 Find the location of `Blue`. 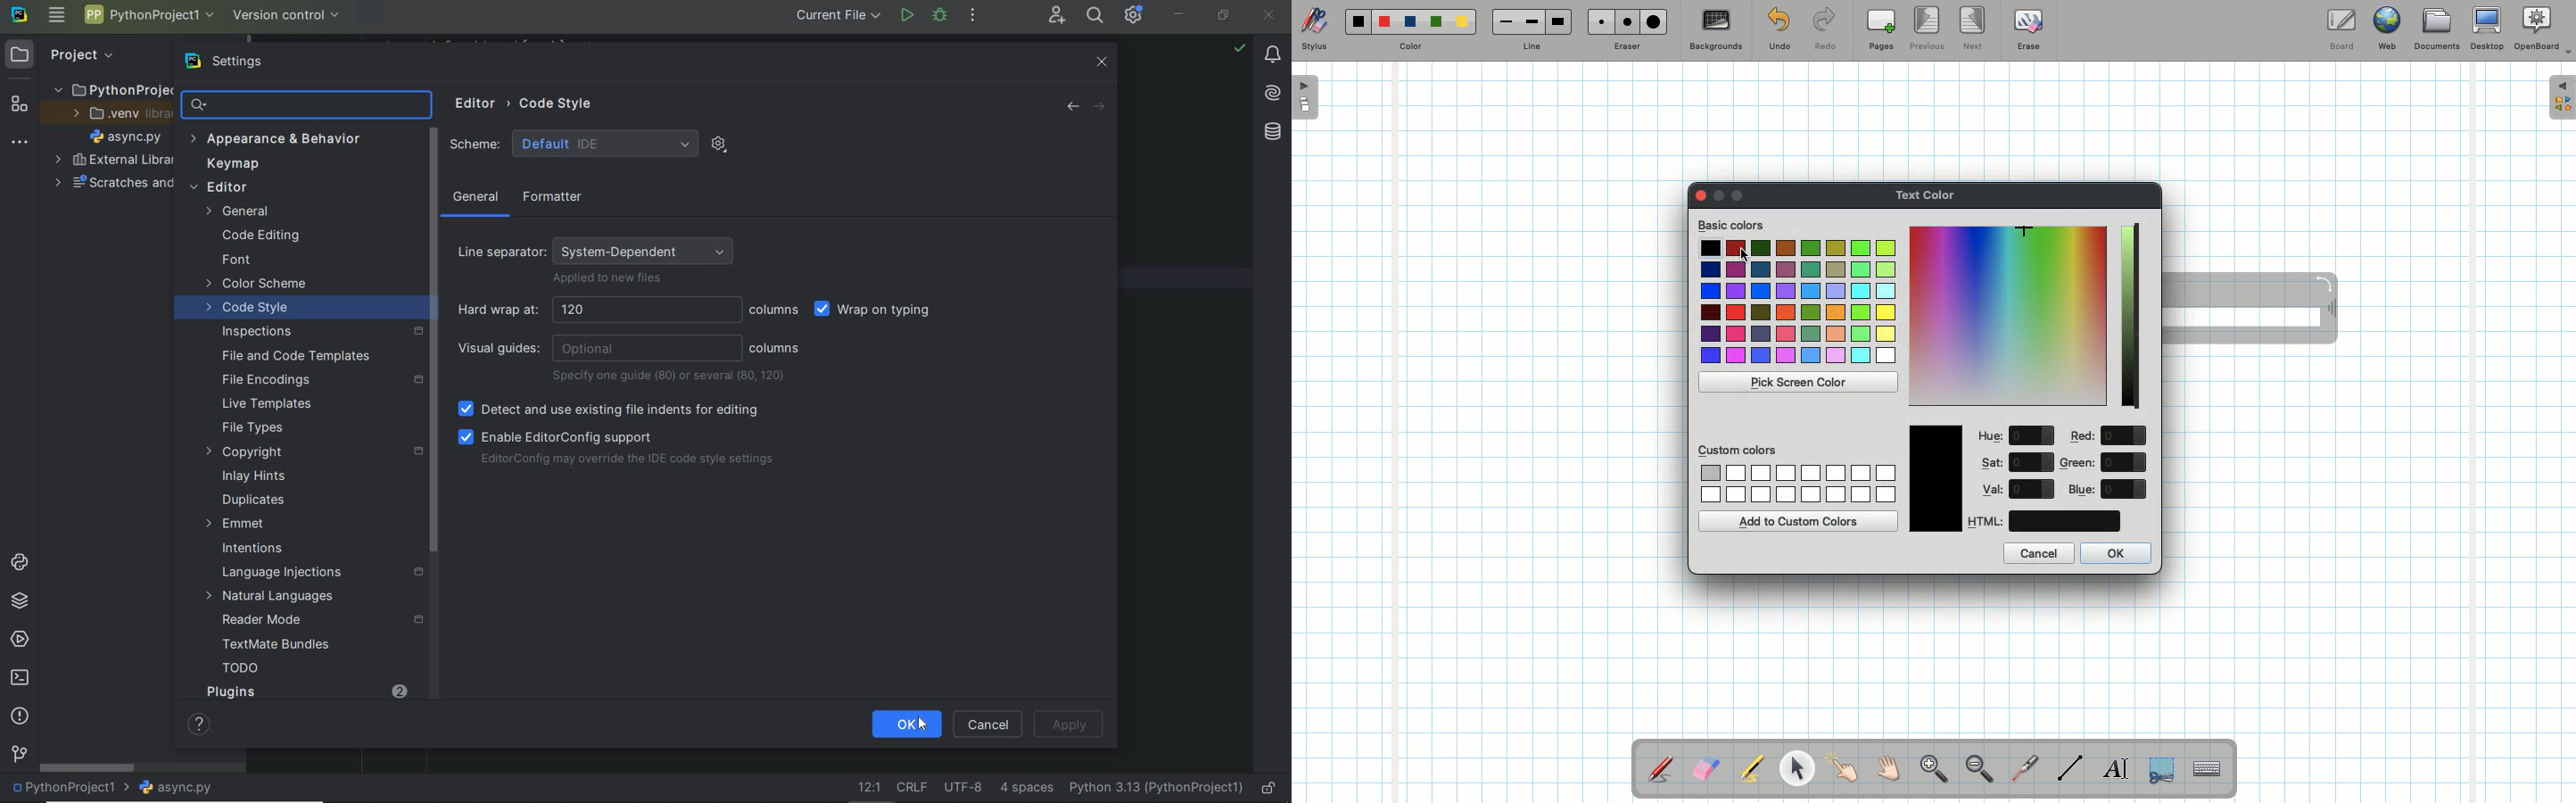

Blue is located at coordinates (1411, 22).